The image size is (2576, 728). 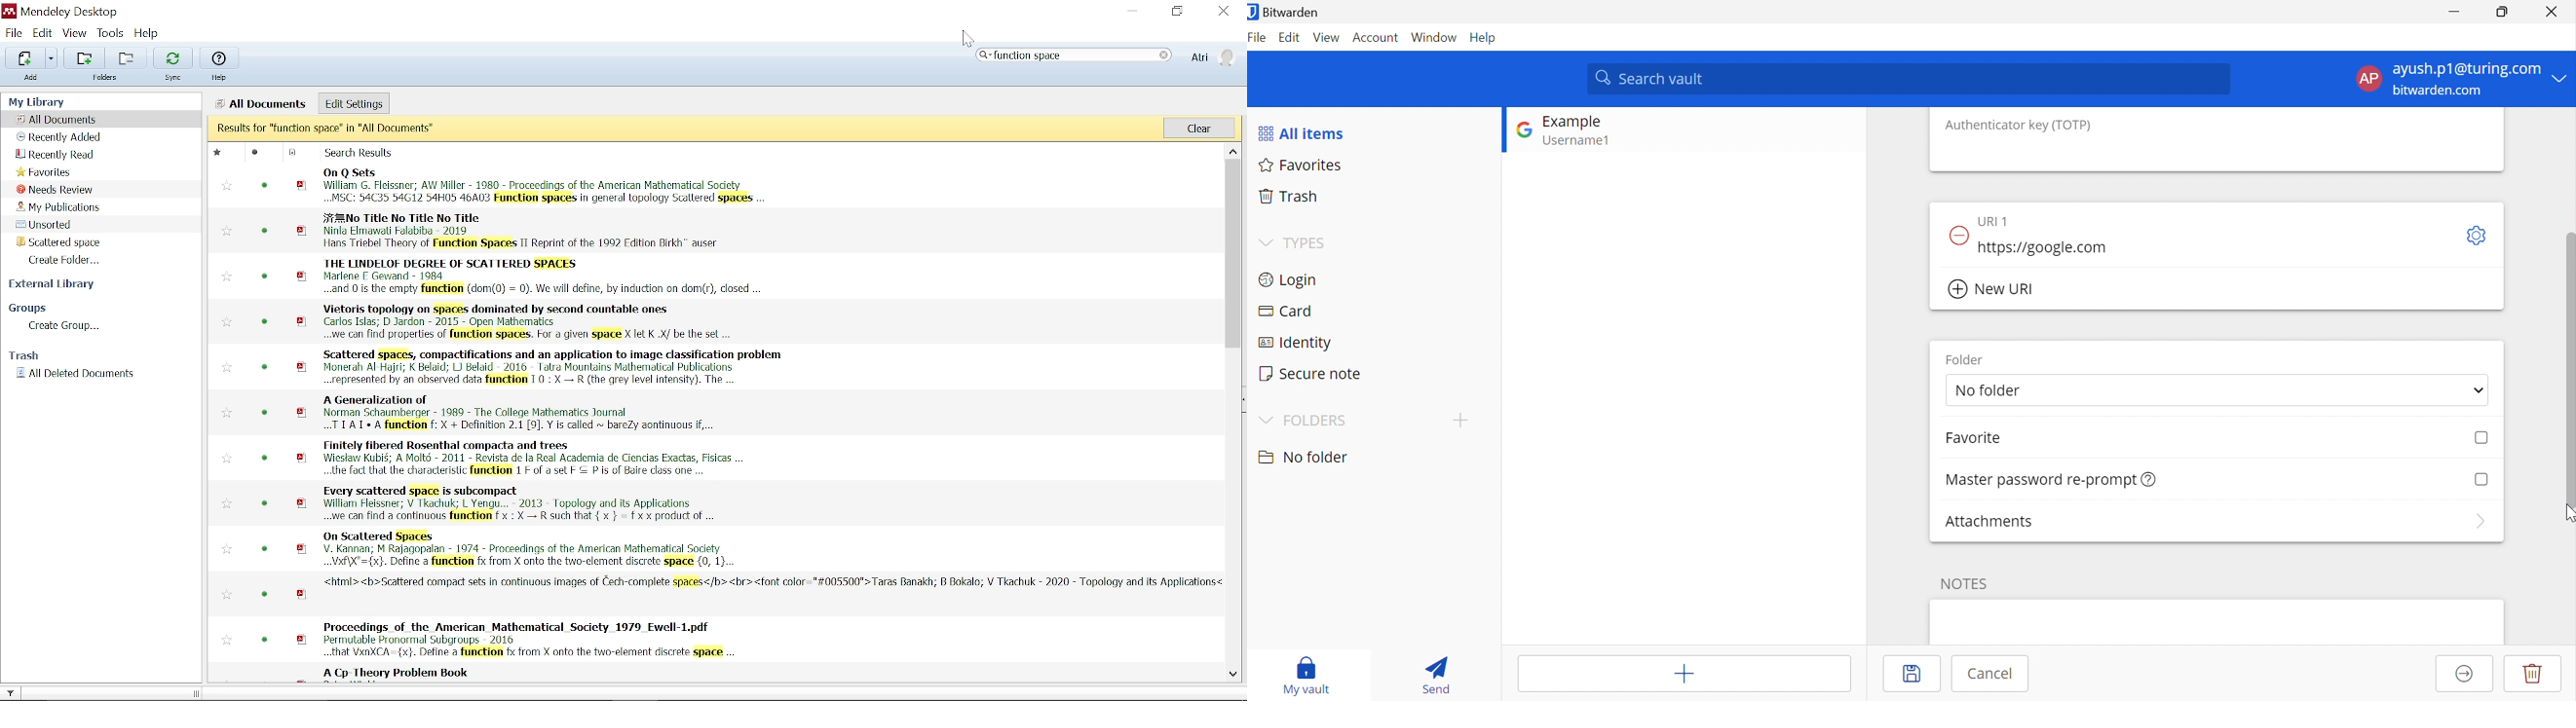 What do you see at coordinates (1233, 230) in the screenshot?
I see `Vertical scrollbar for all files` at bounding box center [1233, 230].